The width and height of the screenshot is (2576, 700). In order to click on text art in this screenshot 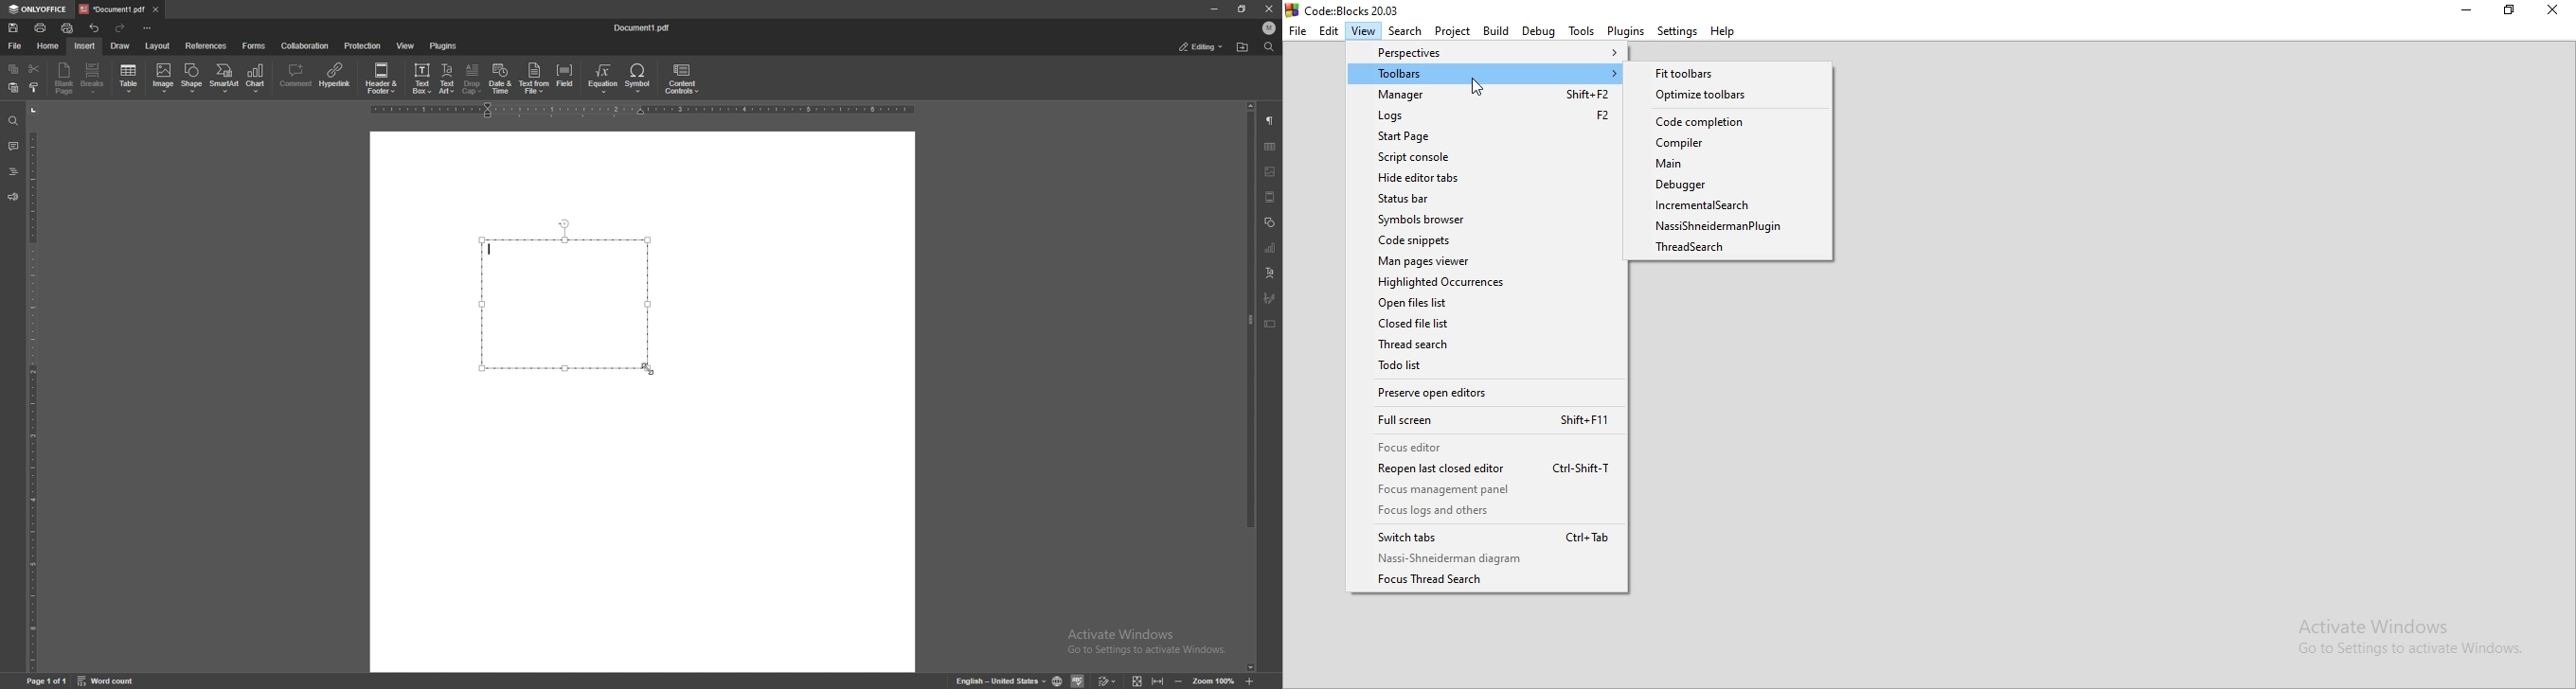, I will do `click(1270, 272)`.